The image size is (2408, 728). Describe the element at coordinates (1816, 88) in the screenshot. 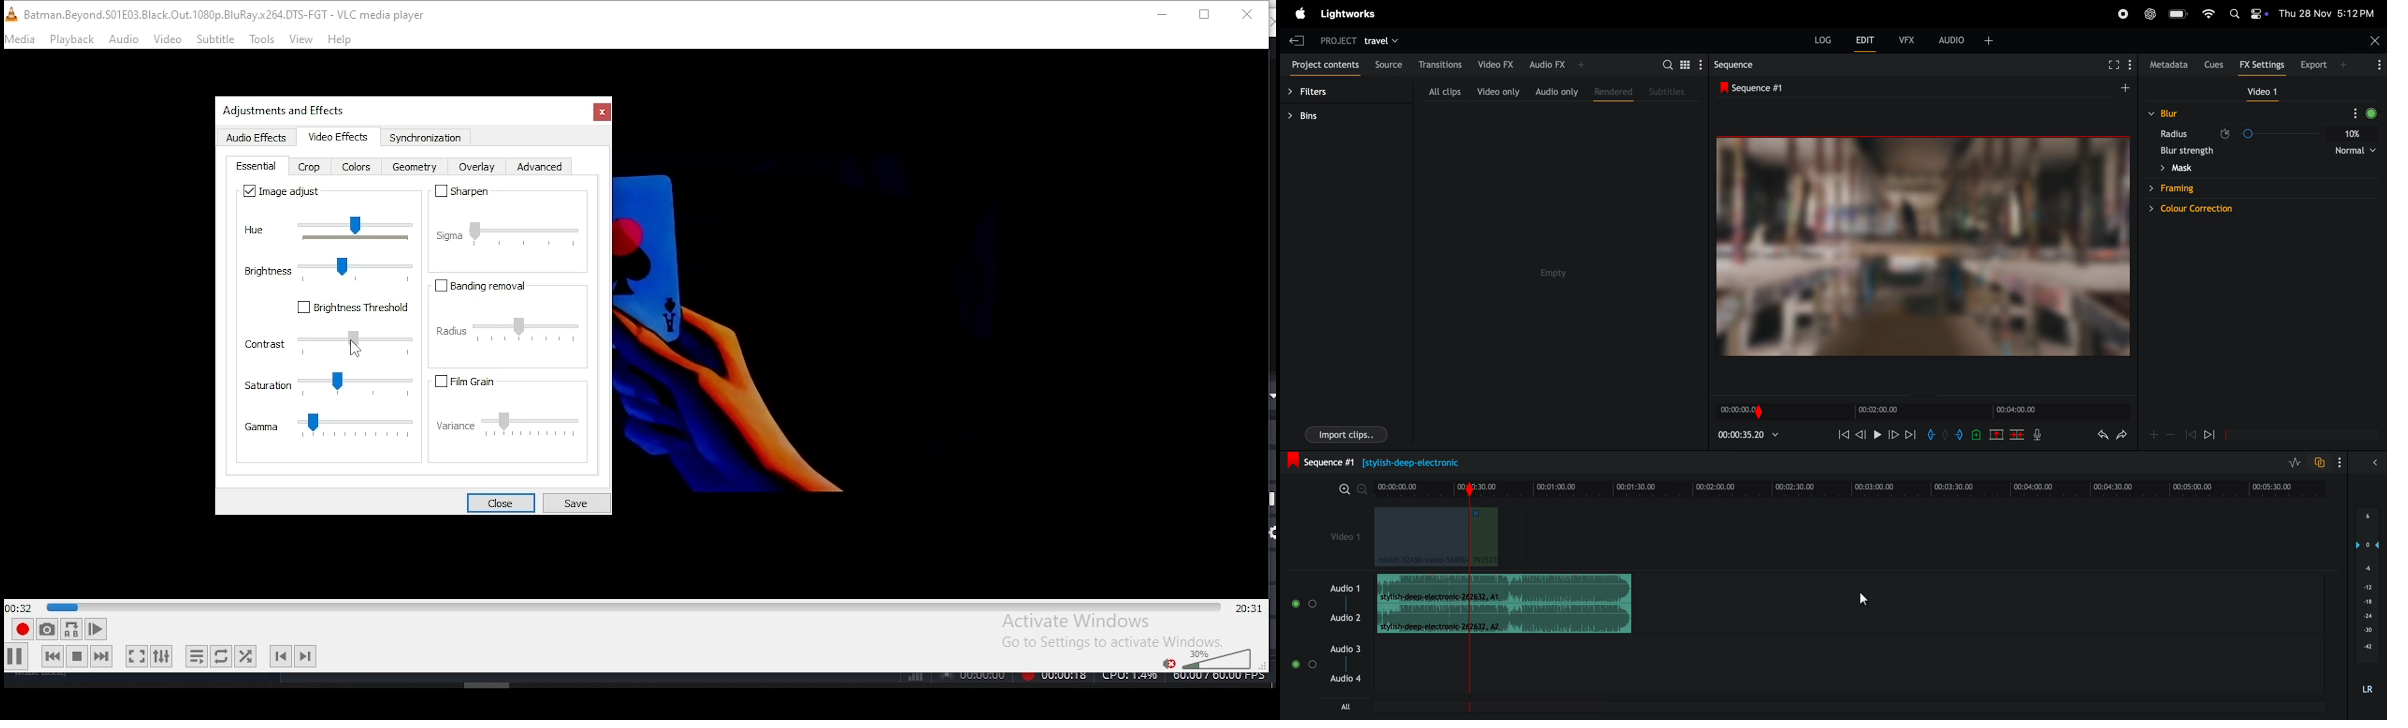

I see `sequence 1` at that location.